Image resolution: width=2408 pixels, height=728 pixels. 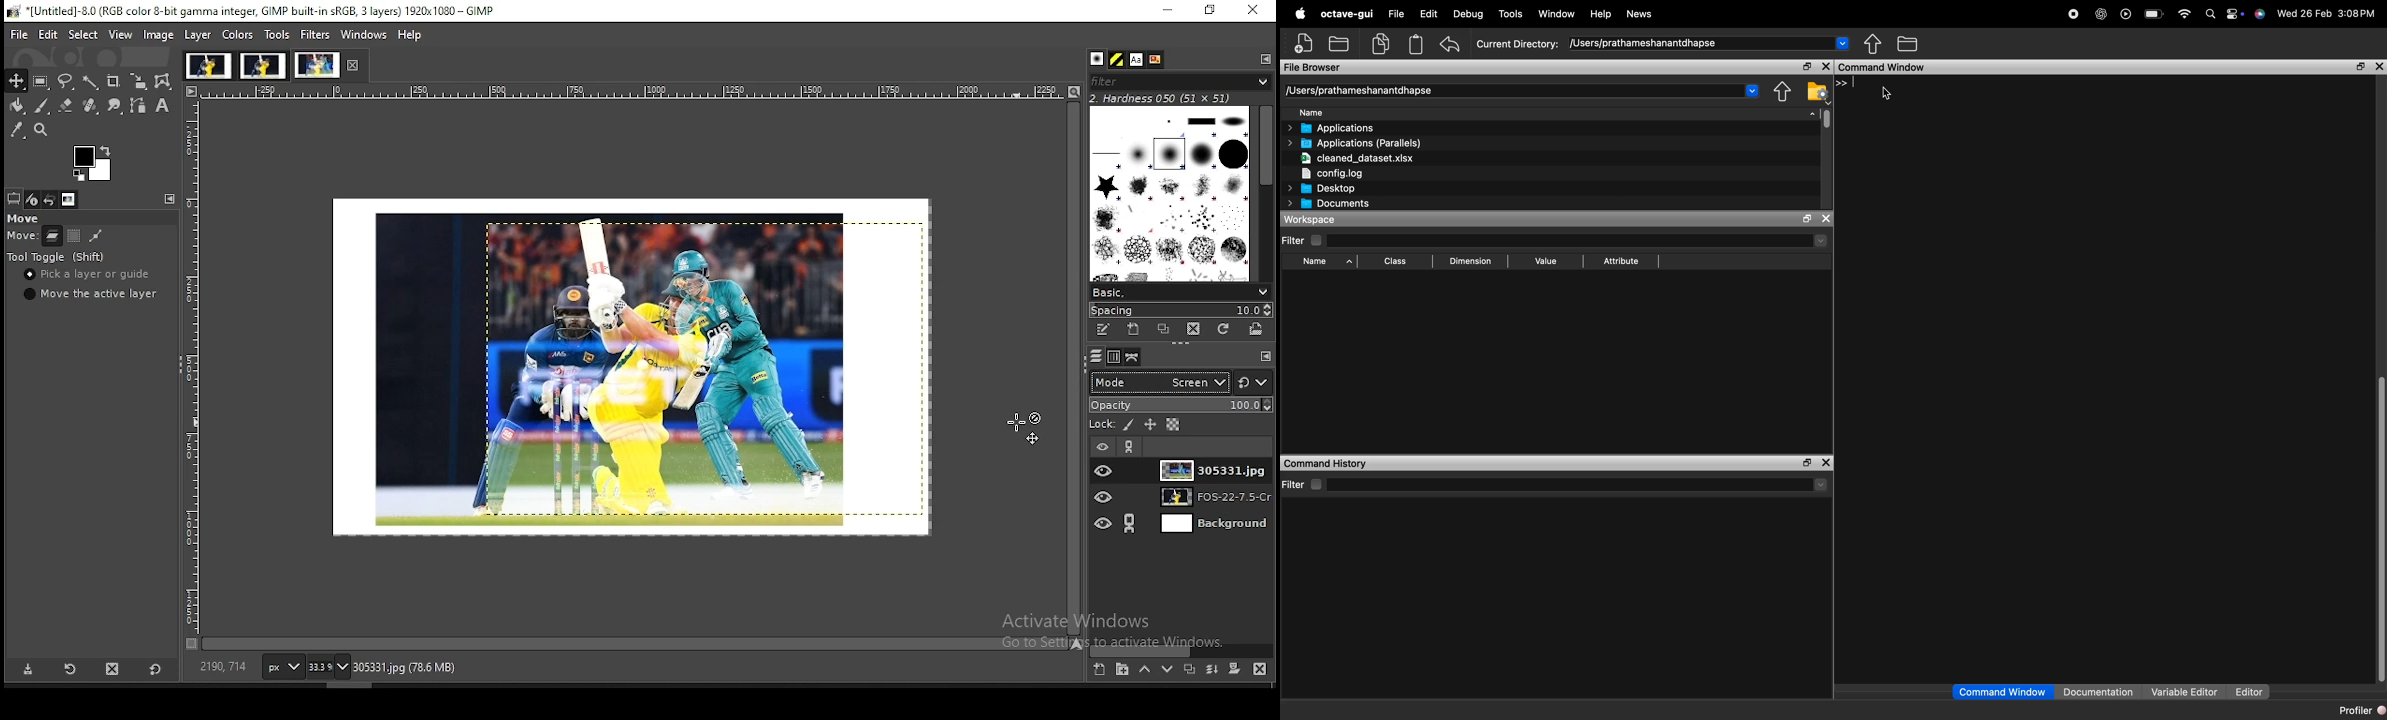 What do you see at coordinates (1468, 14) in the screenshot?
I see `Debug` at bounding box center [1468, 14].